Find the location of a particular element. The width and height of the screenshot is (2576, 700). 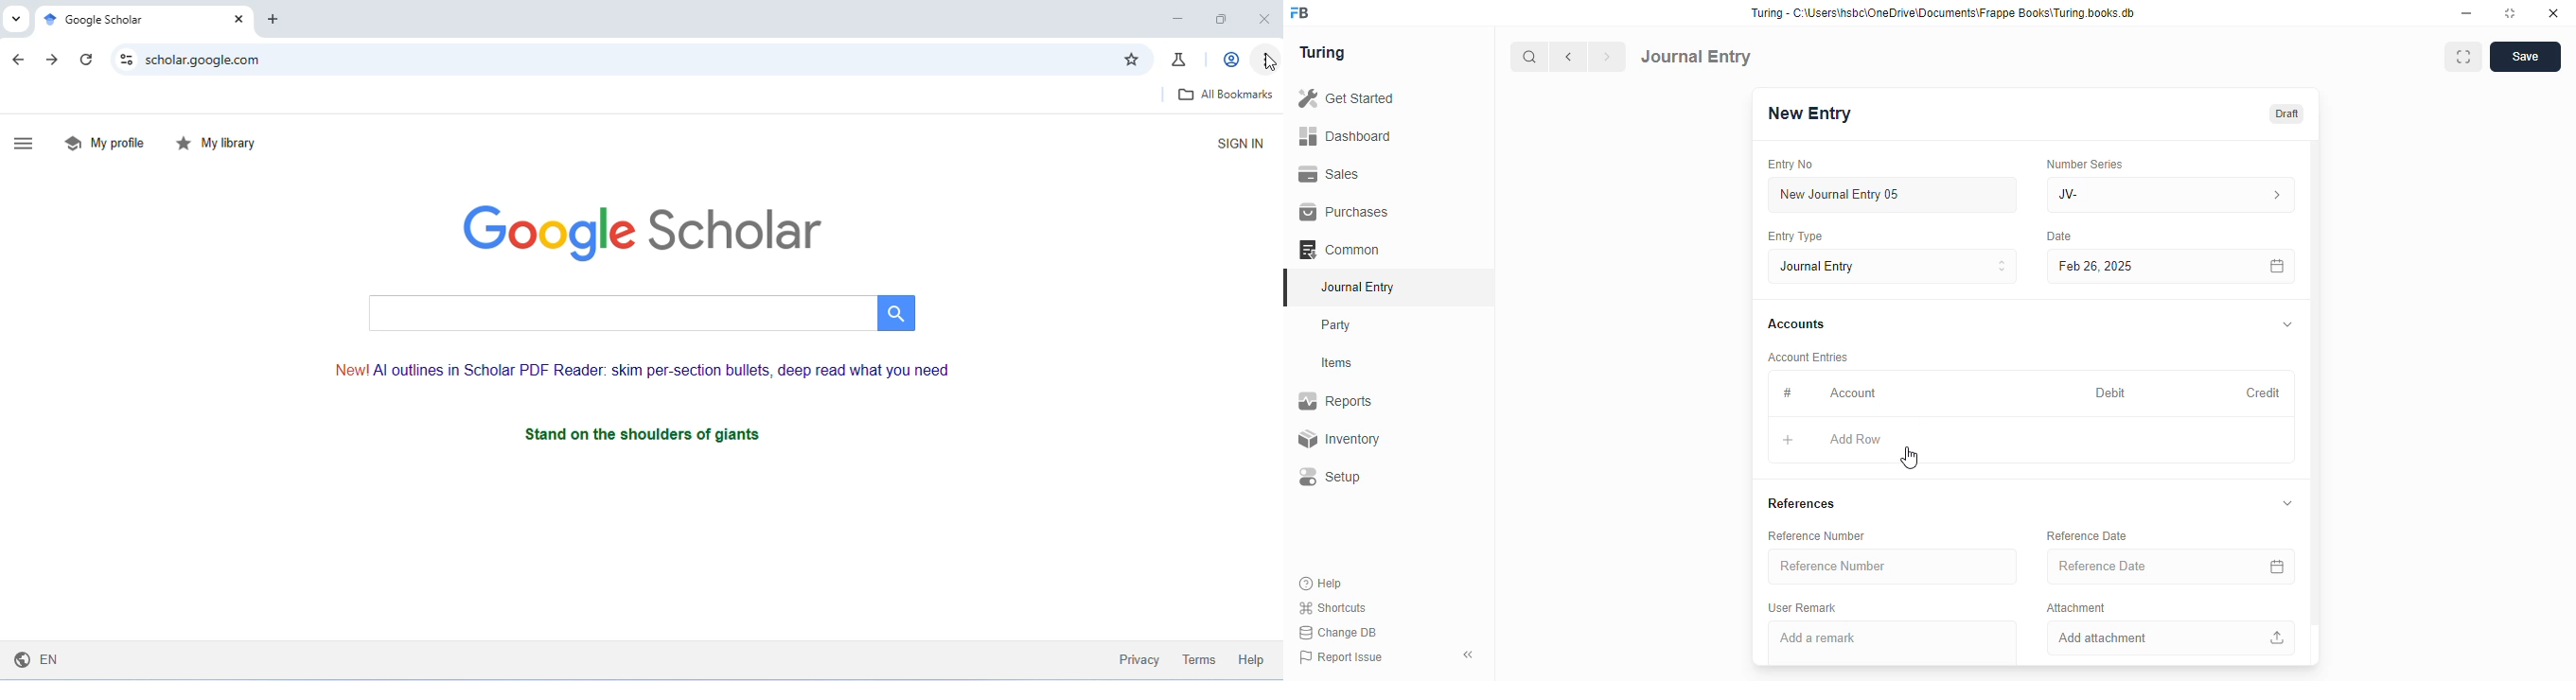

accounts is located at coordinates (1796, 324).